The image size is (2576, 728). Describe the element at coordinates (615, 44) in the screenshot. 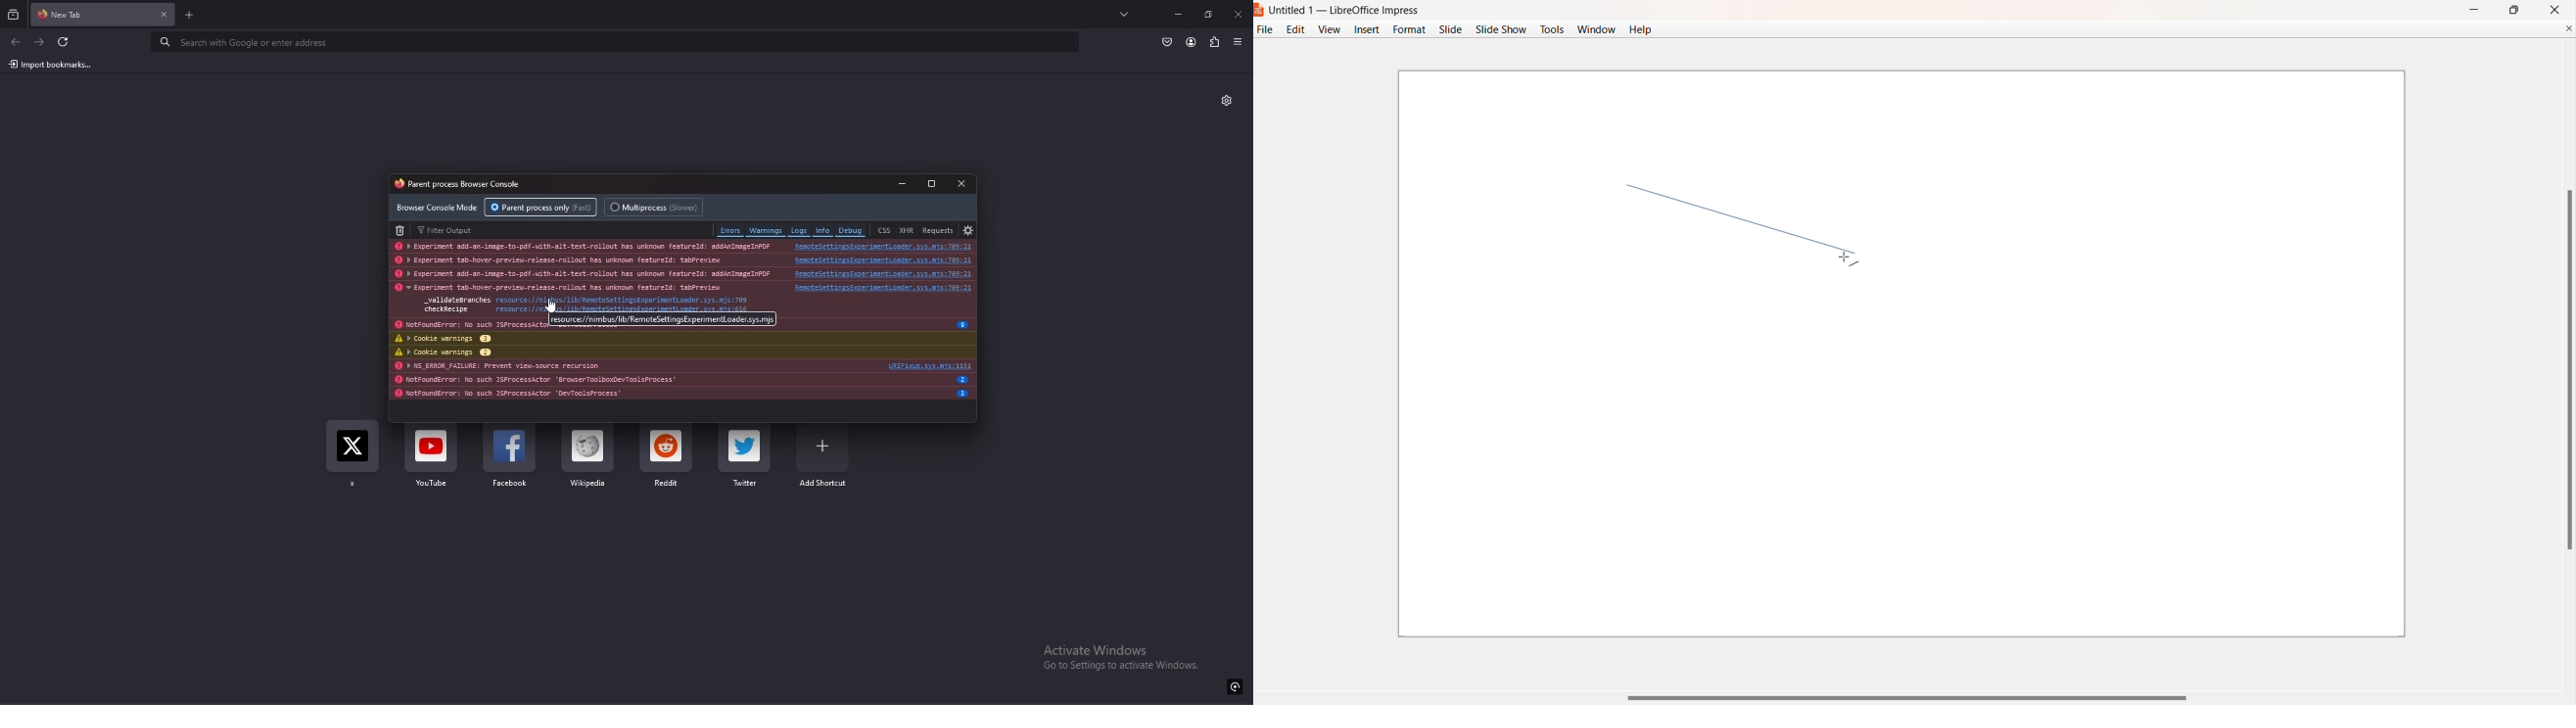

I see `search bar` at that location.